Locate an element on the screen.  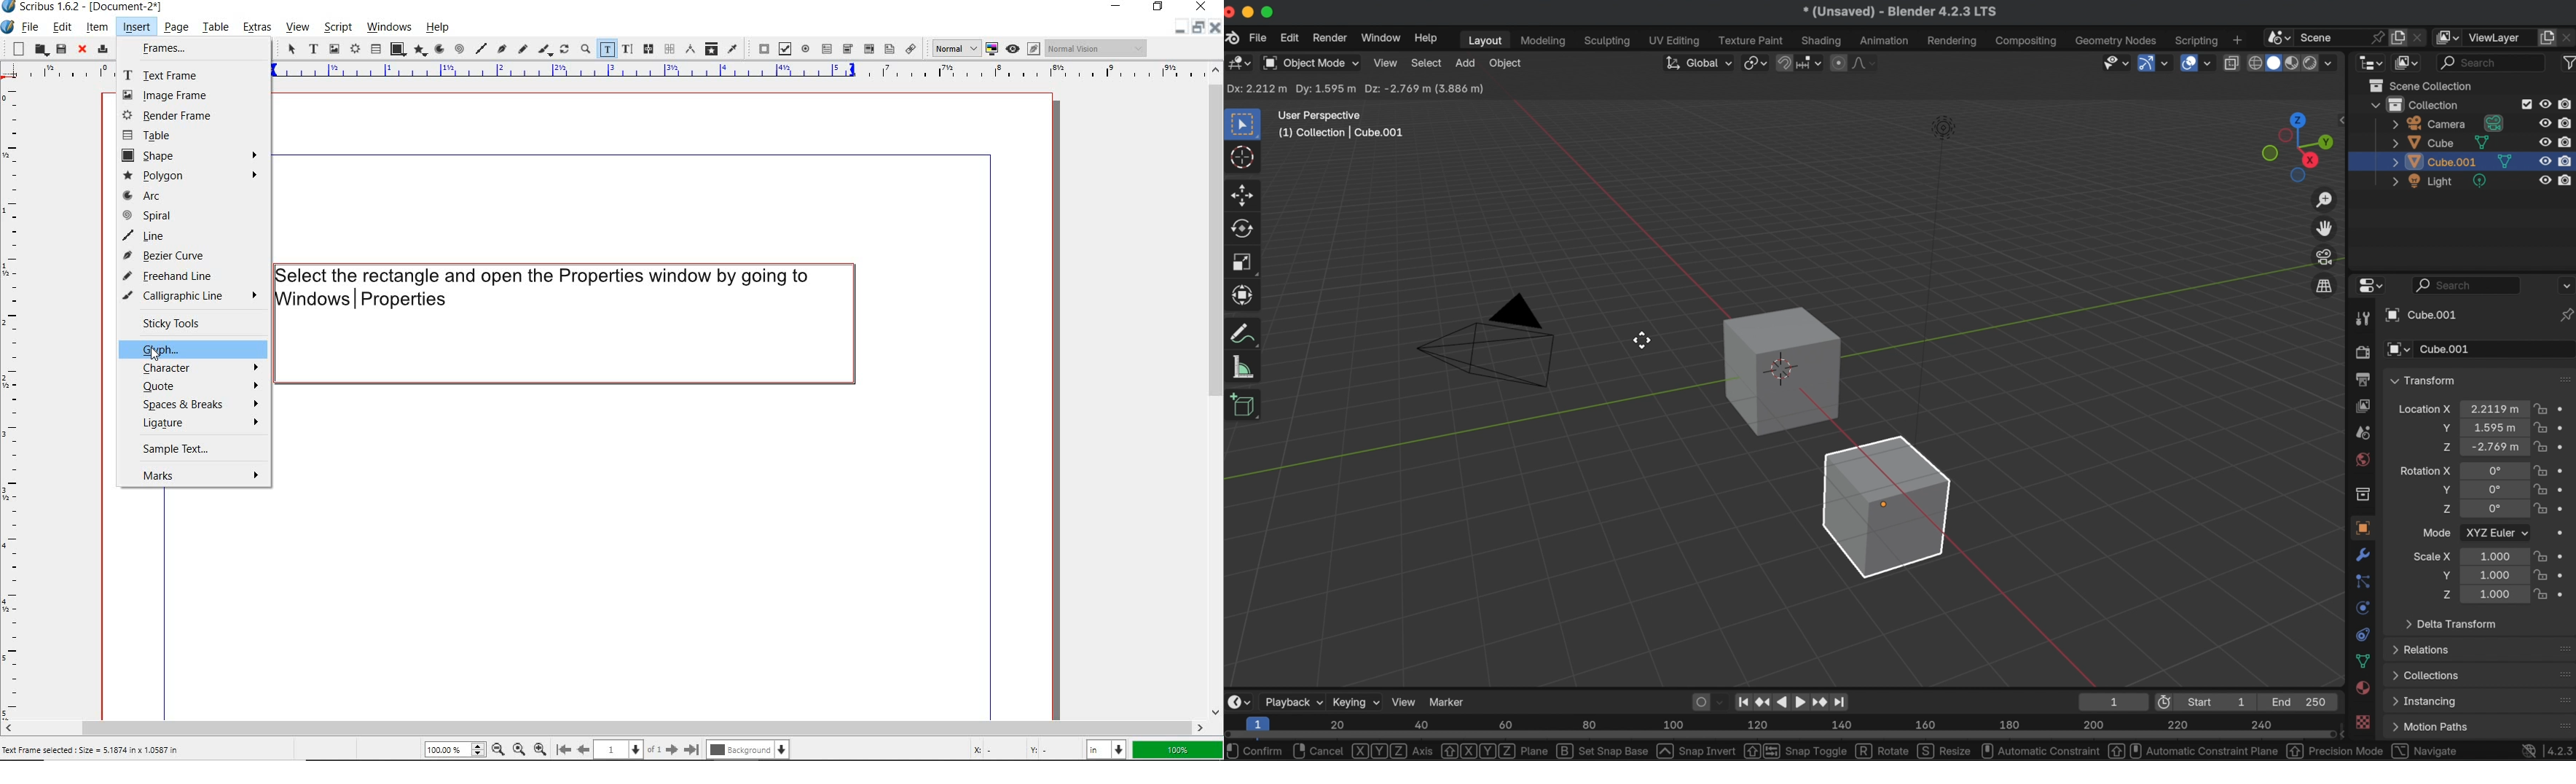
default zoom is located at coordinates (518, 747).